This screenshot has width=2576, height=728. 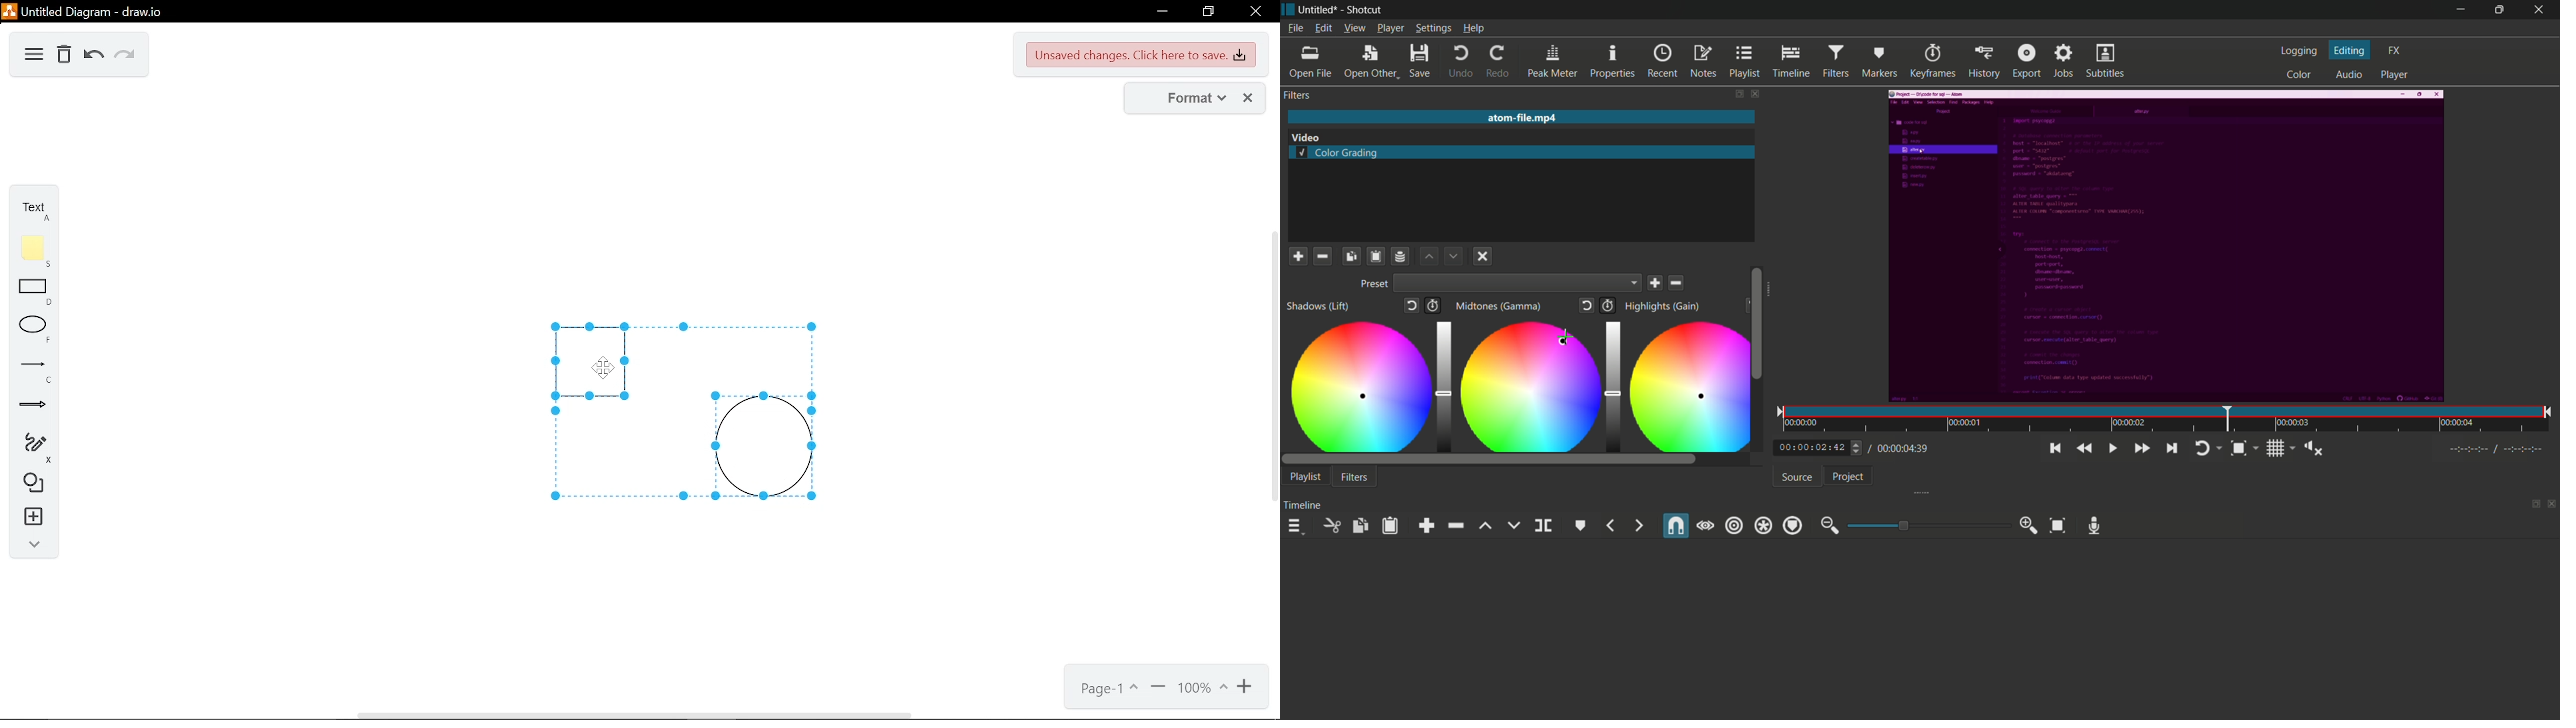 I want to click on overwrite, so click(x=1513, y=525).